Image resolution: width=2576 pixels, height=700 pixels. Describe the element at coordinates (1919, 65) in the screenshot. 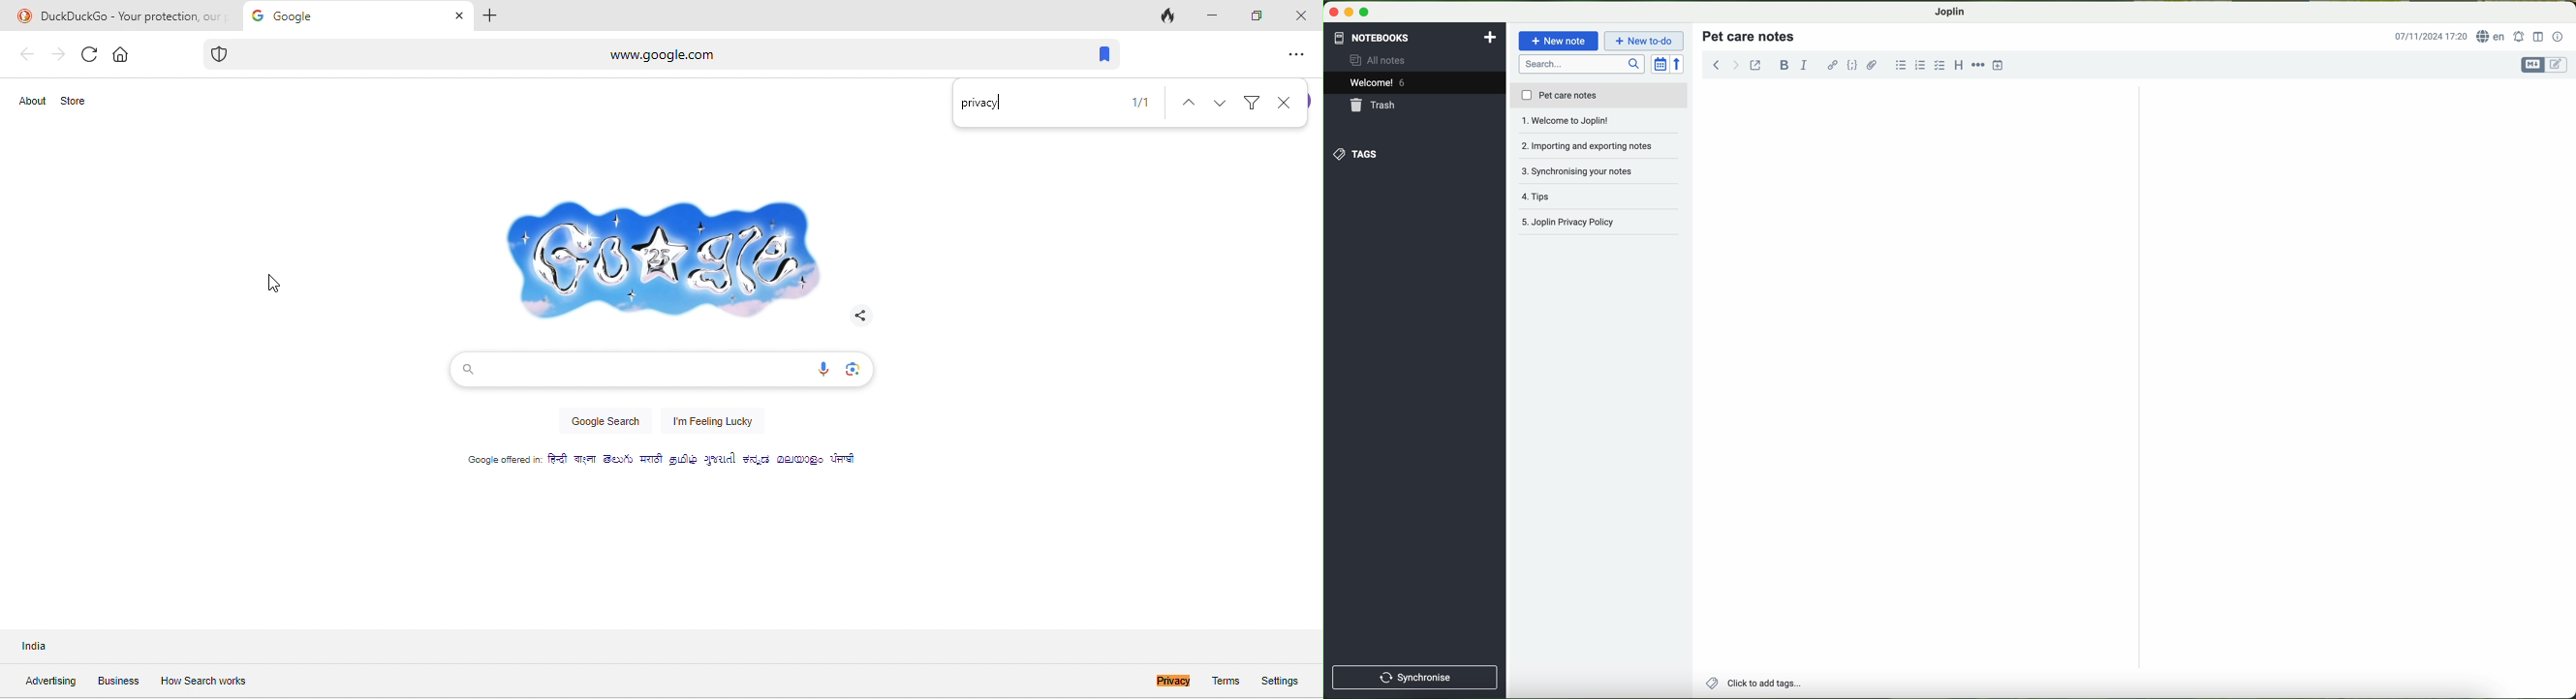

I see `numbered list` at that location.